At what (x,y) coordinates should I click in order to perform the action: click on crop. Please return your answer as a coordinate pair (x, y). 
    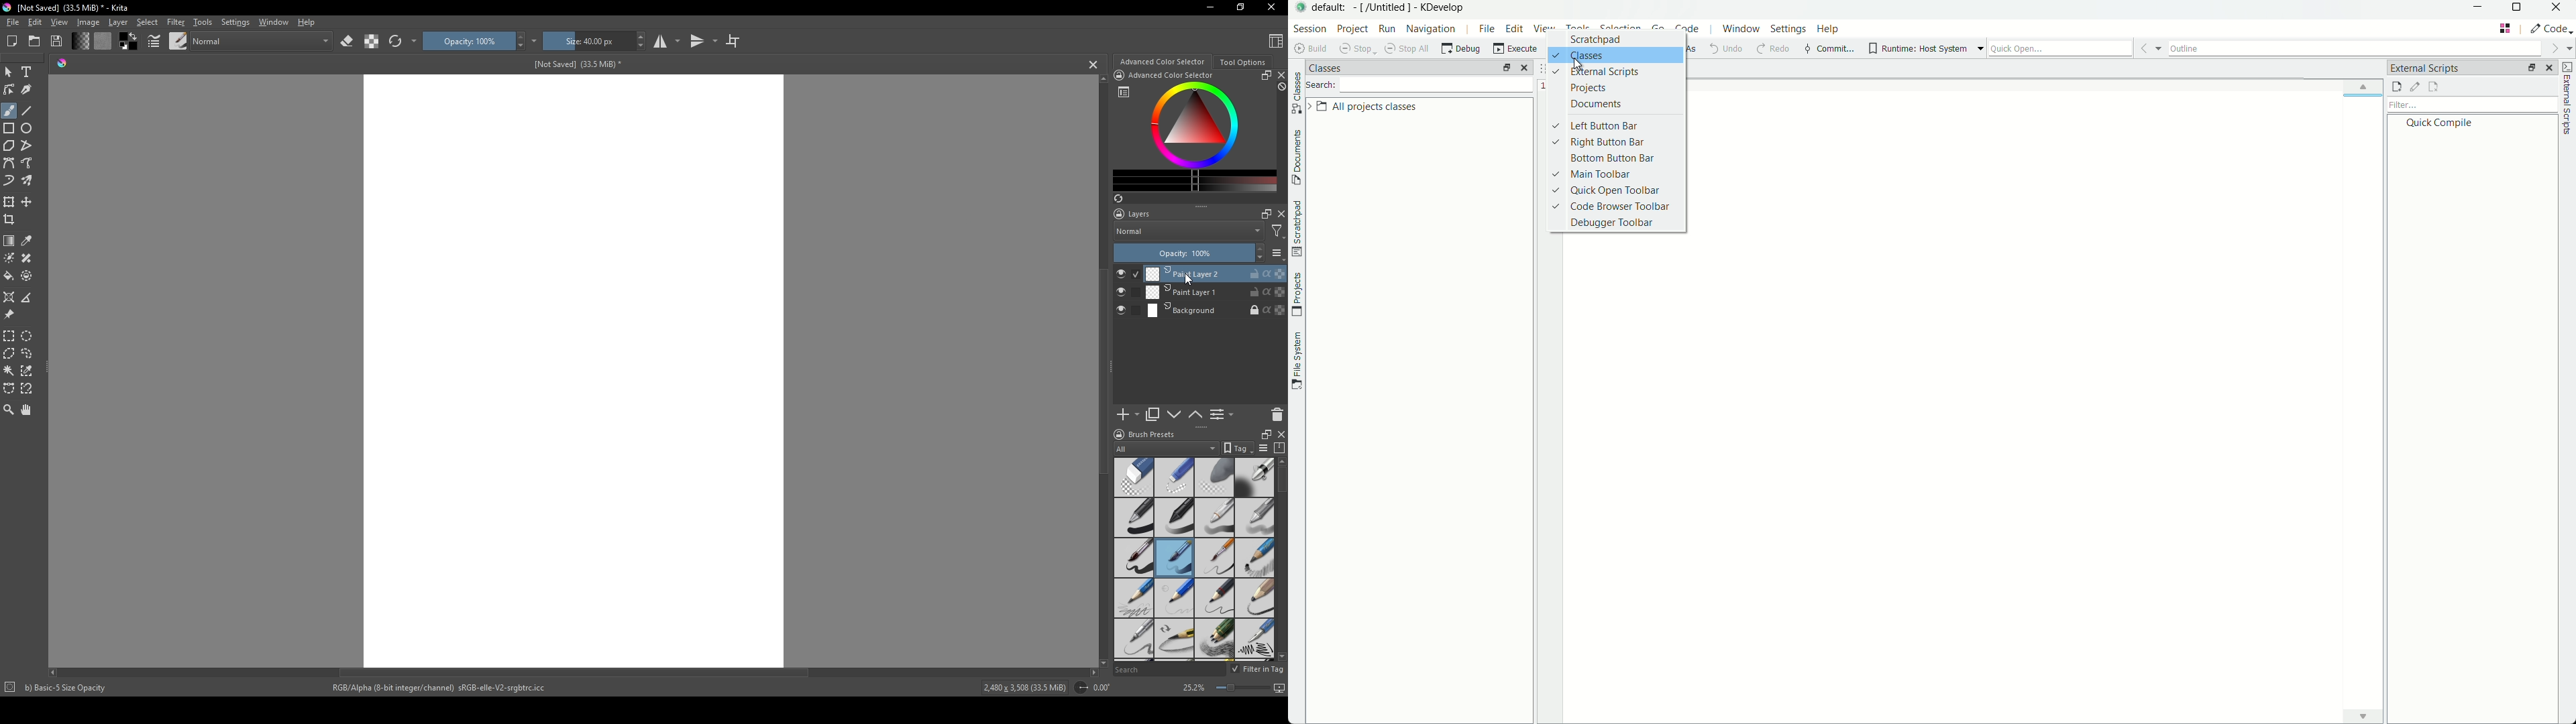
    Looking at the image, I should click on (733, 40).